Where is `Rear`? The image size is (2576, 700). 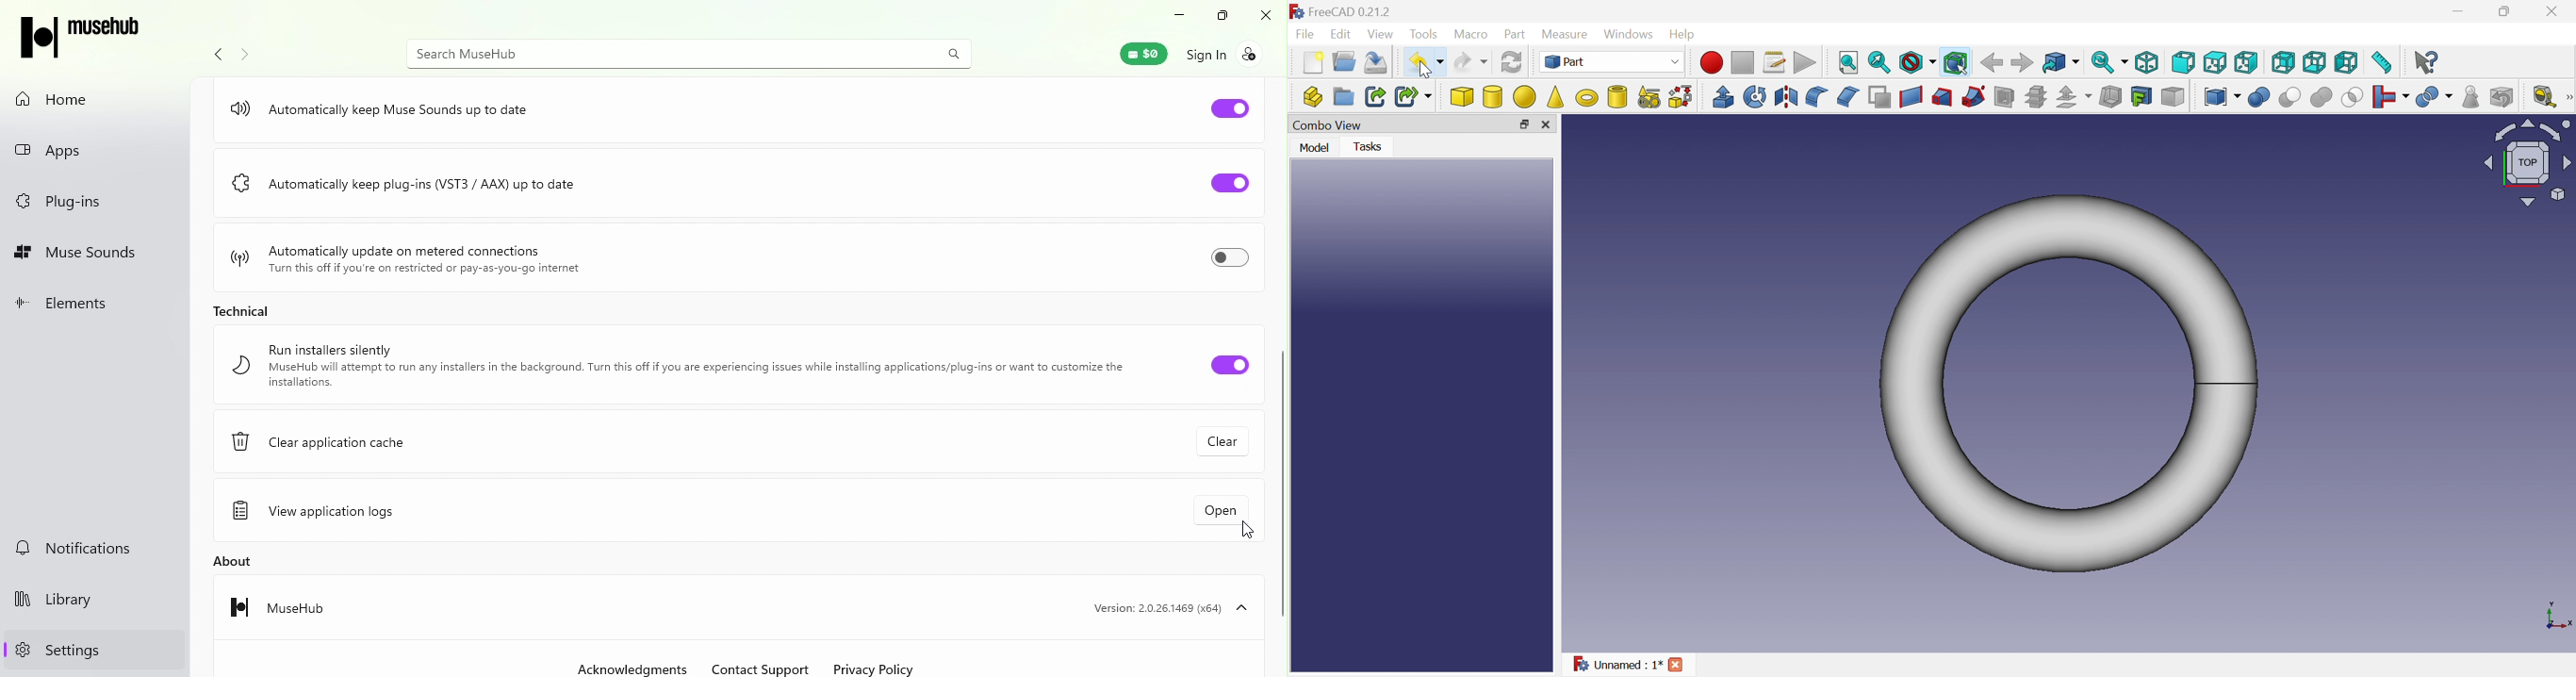 Rear is located at coordinates (2315, 62).